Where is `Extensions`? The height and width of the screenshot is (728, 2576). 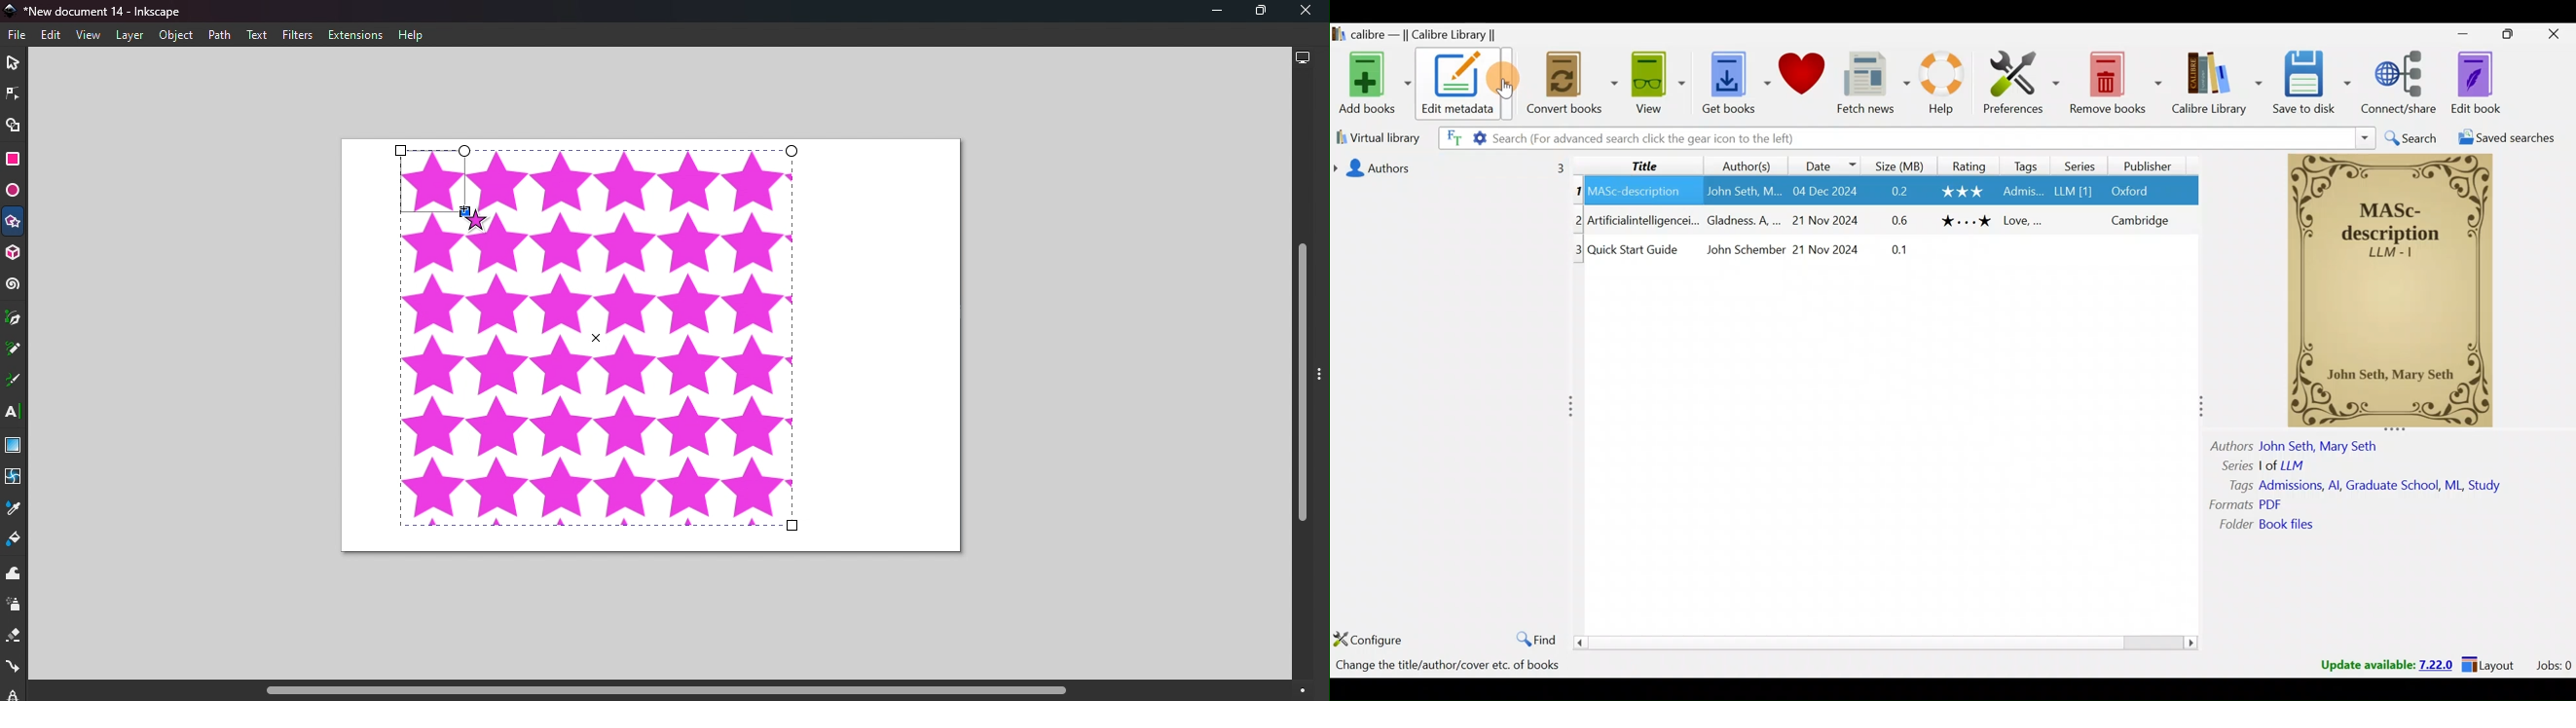 Extensions is located at coordinates (359, 35).